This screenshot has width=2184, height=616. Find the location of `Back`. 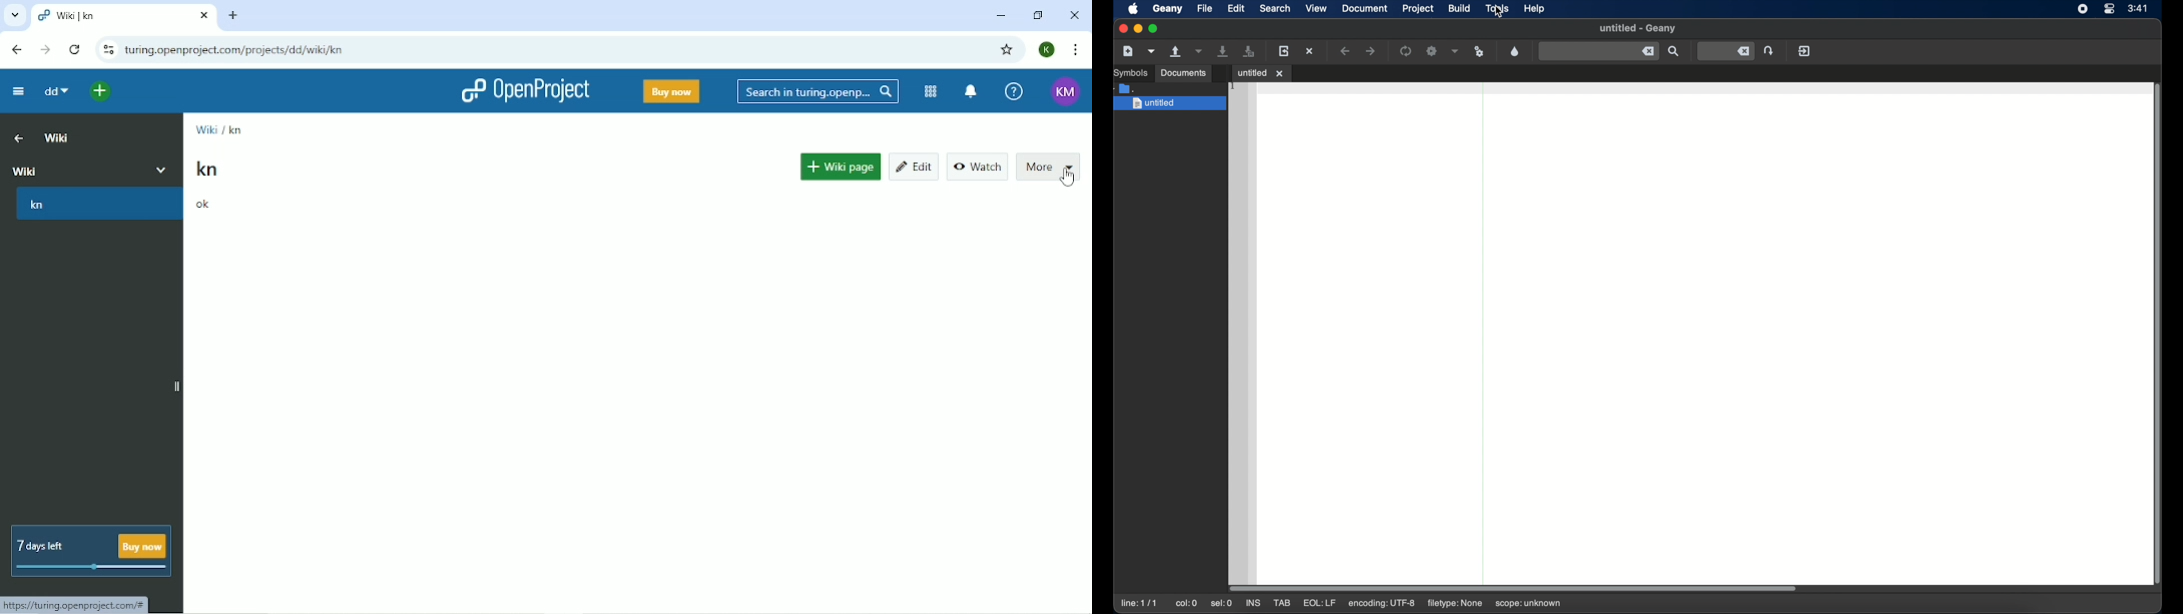

Back is located at coordinates (16, 50).